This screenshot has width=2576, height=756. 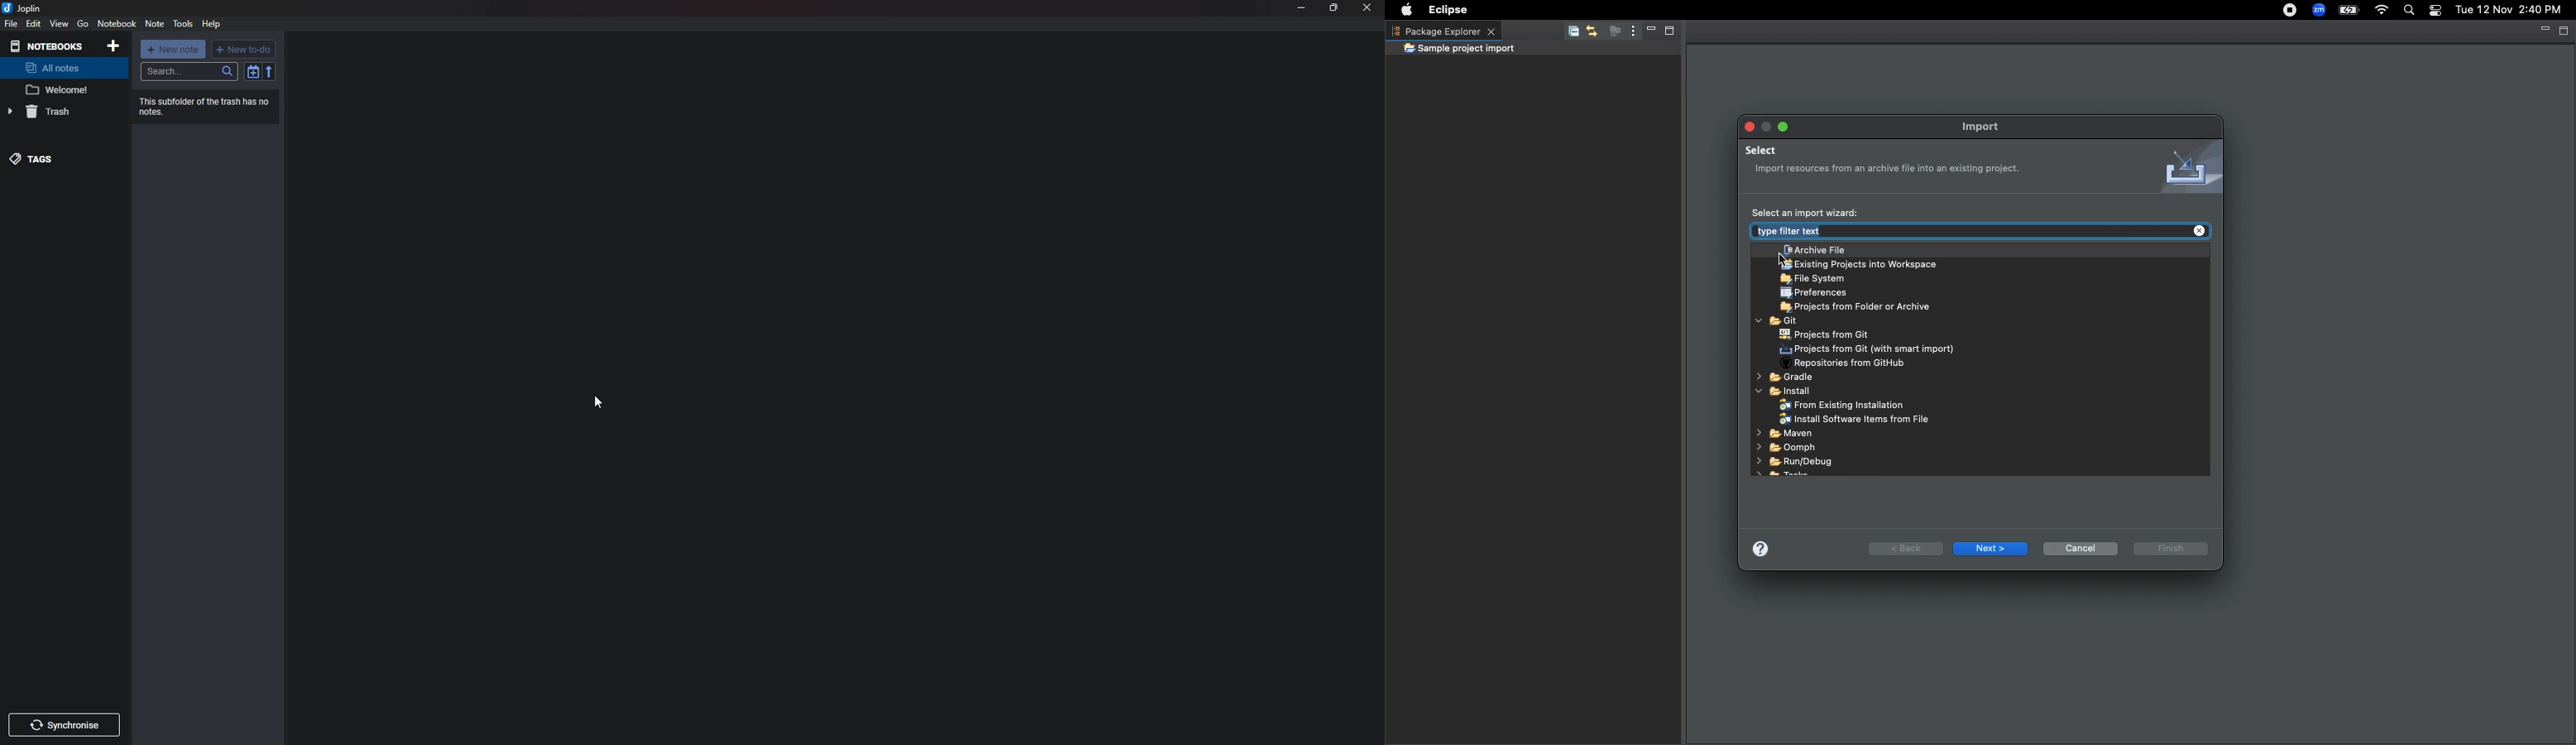 What do you see at coordinates (1301, 8) in the screenshot?
I see `minimize` at bounding box center [1301, 8].